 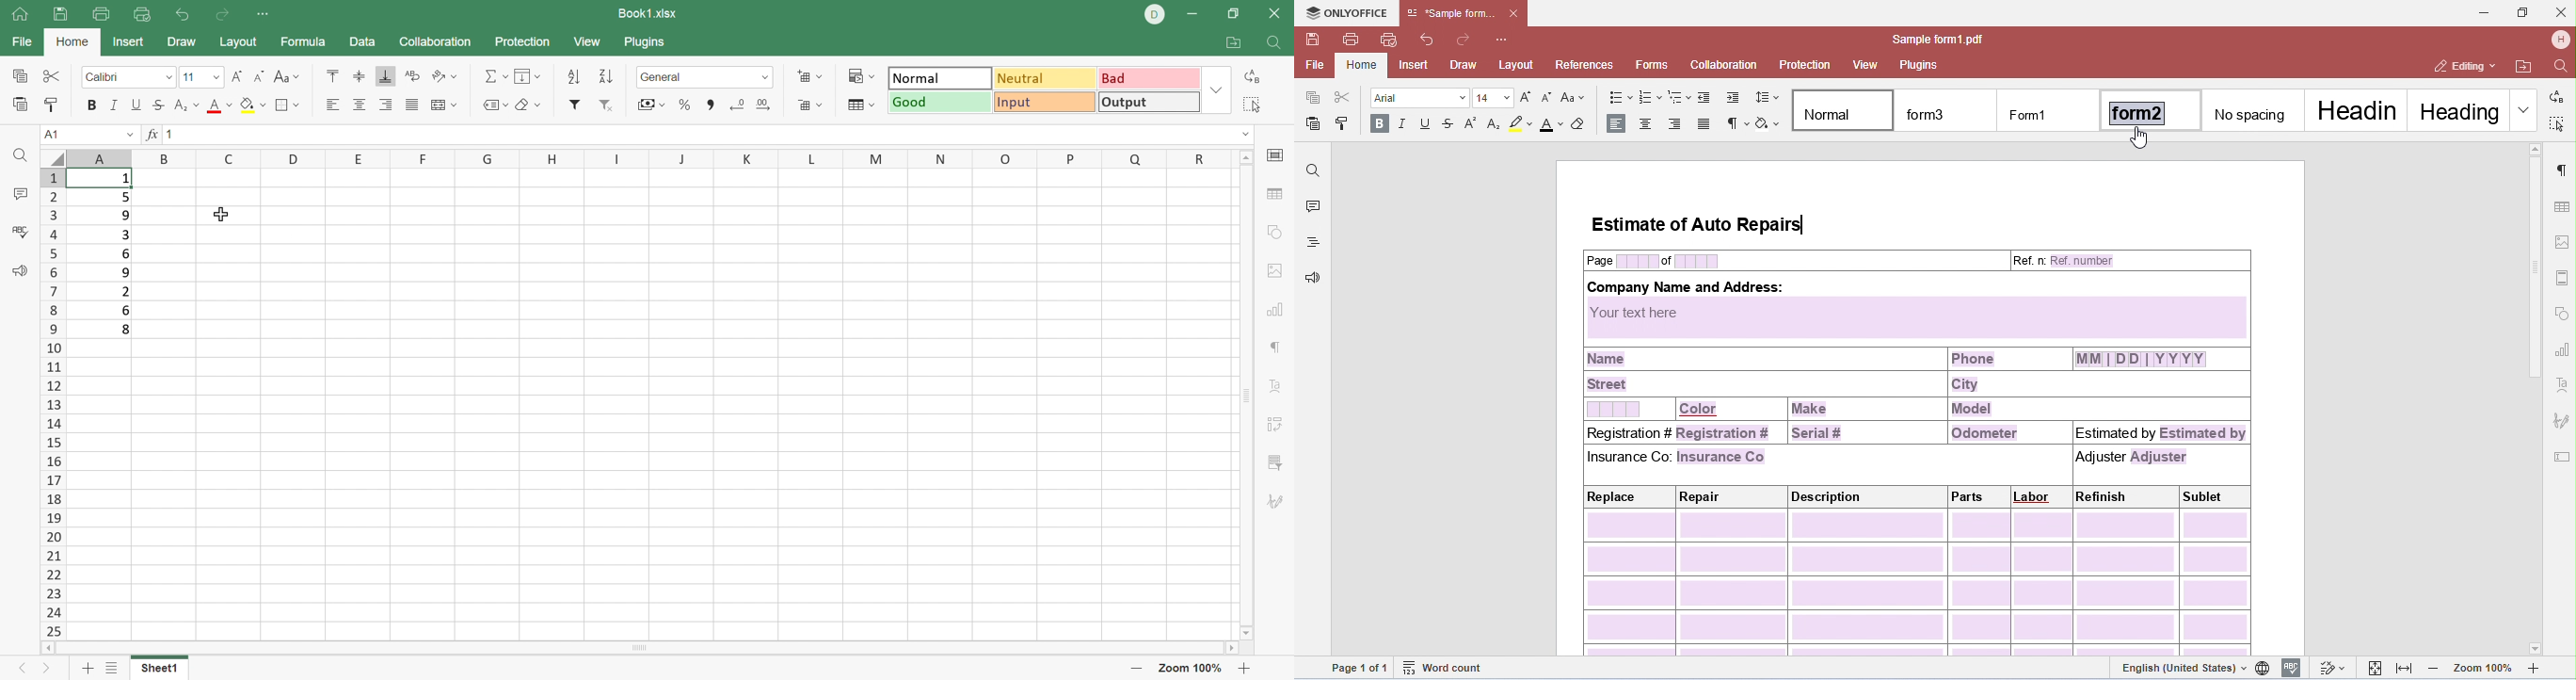 I want to click on 9, so click(x=126, y=217).